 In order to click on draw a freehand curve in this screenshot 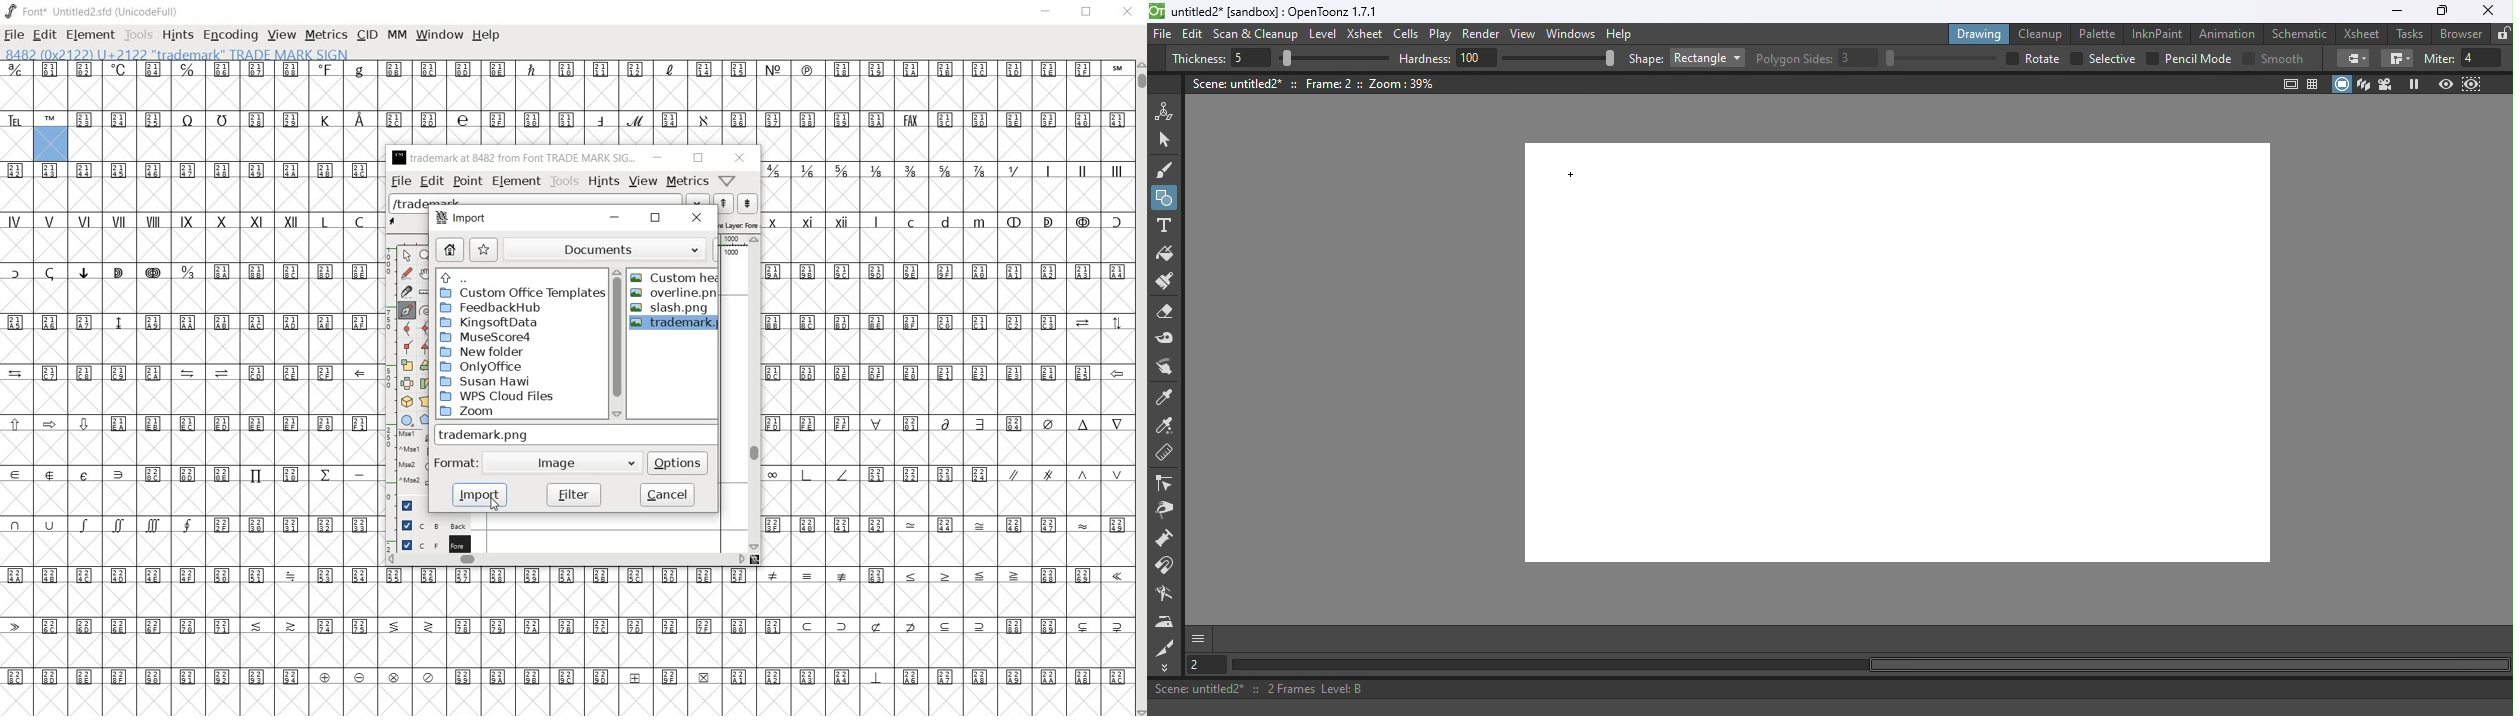, I will do `click(407, 273)`.